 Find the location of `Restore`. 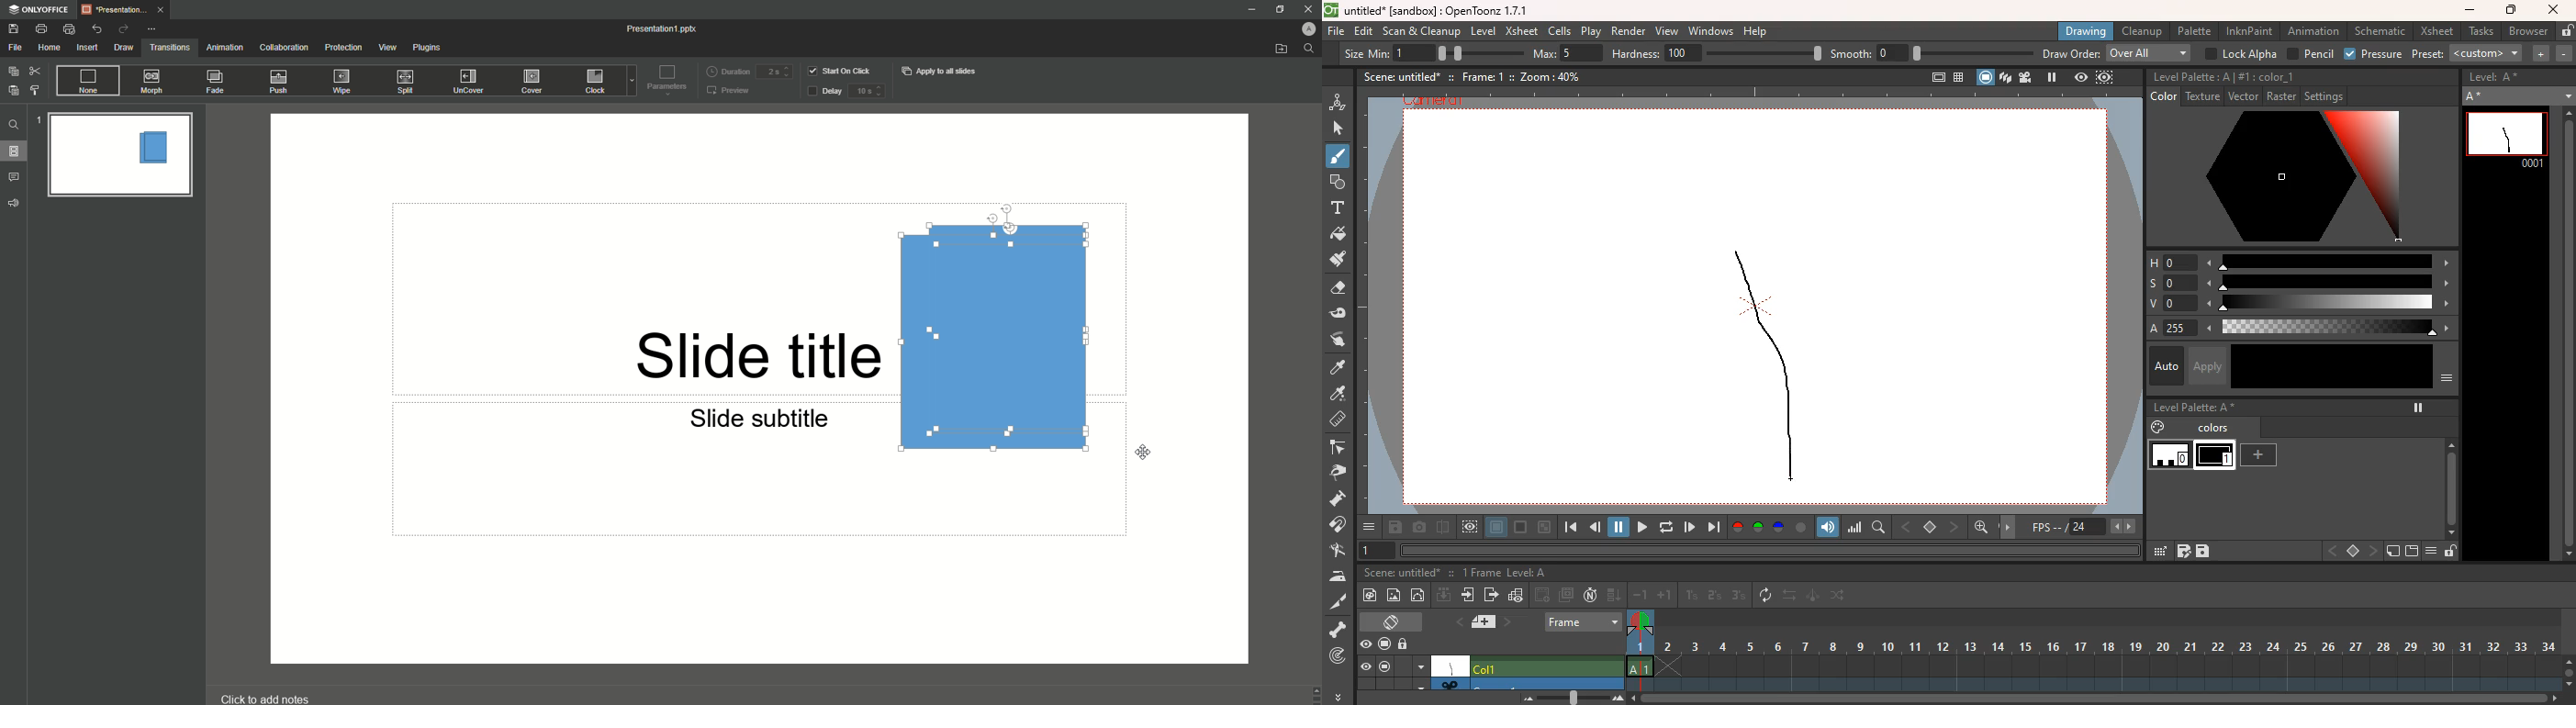

Restore is located at coordinates (1277, 10).